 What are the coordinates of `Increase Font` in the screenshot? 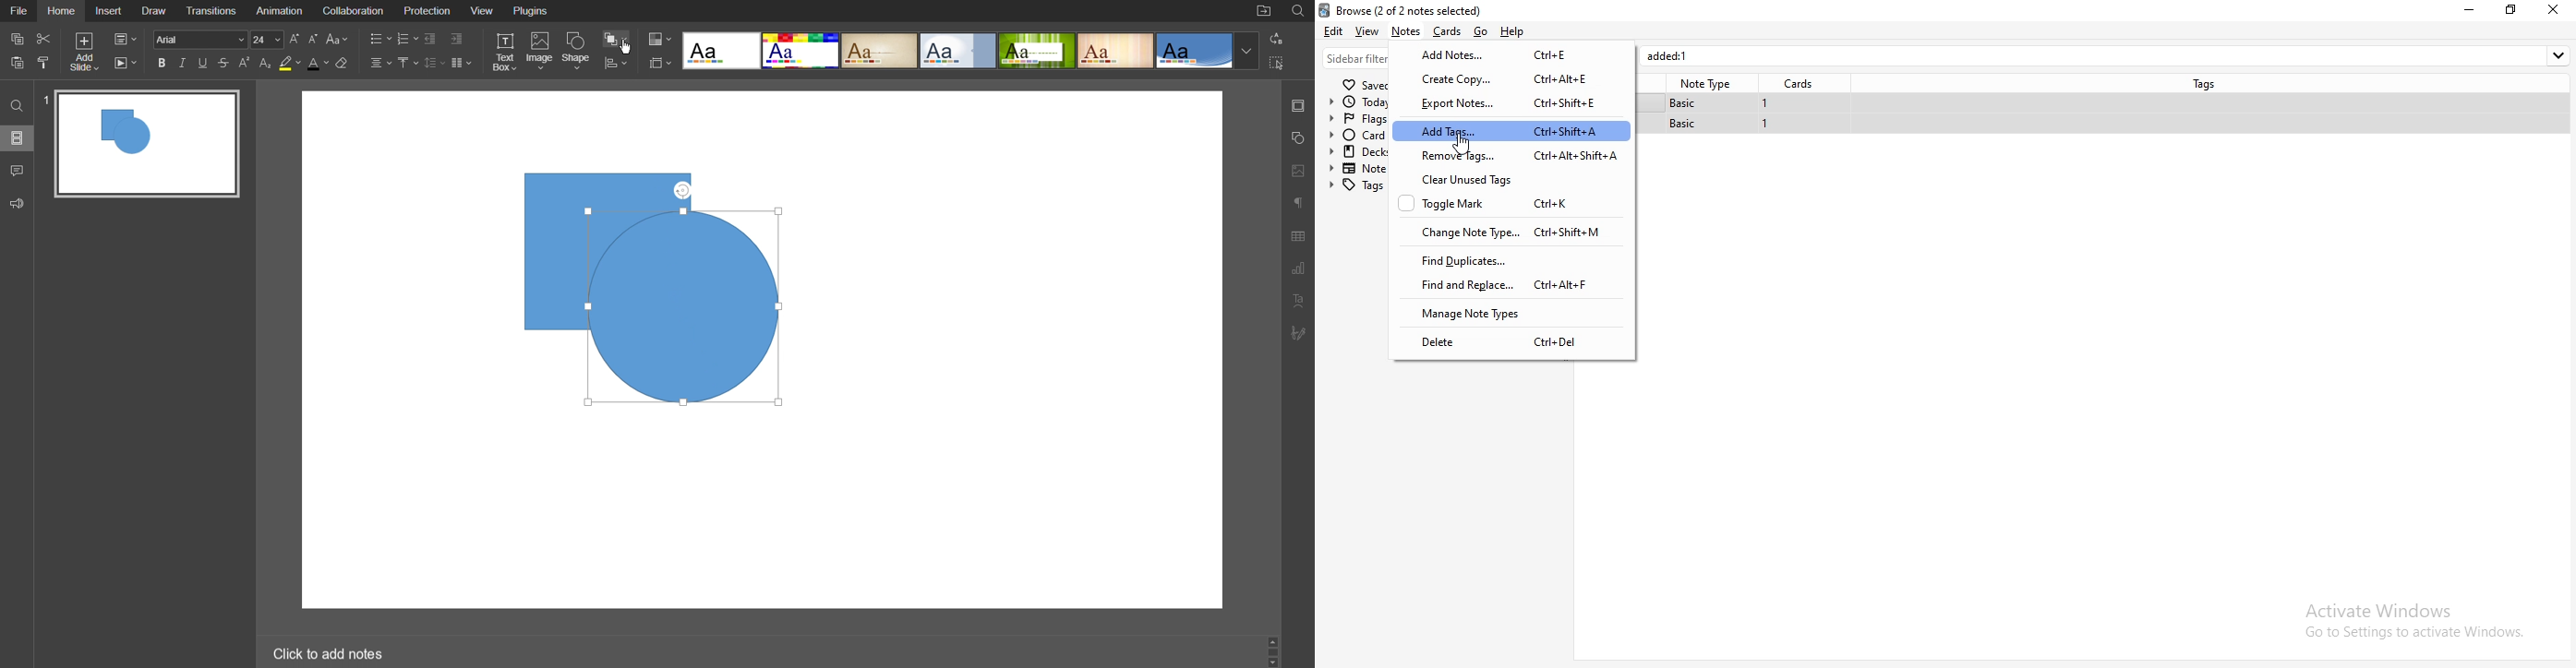 It's located at (295, 38).